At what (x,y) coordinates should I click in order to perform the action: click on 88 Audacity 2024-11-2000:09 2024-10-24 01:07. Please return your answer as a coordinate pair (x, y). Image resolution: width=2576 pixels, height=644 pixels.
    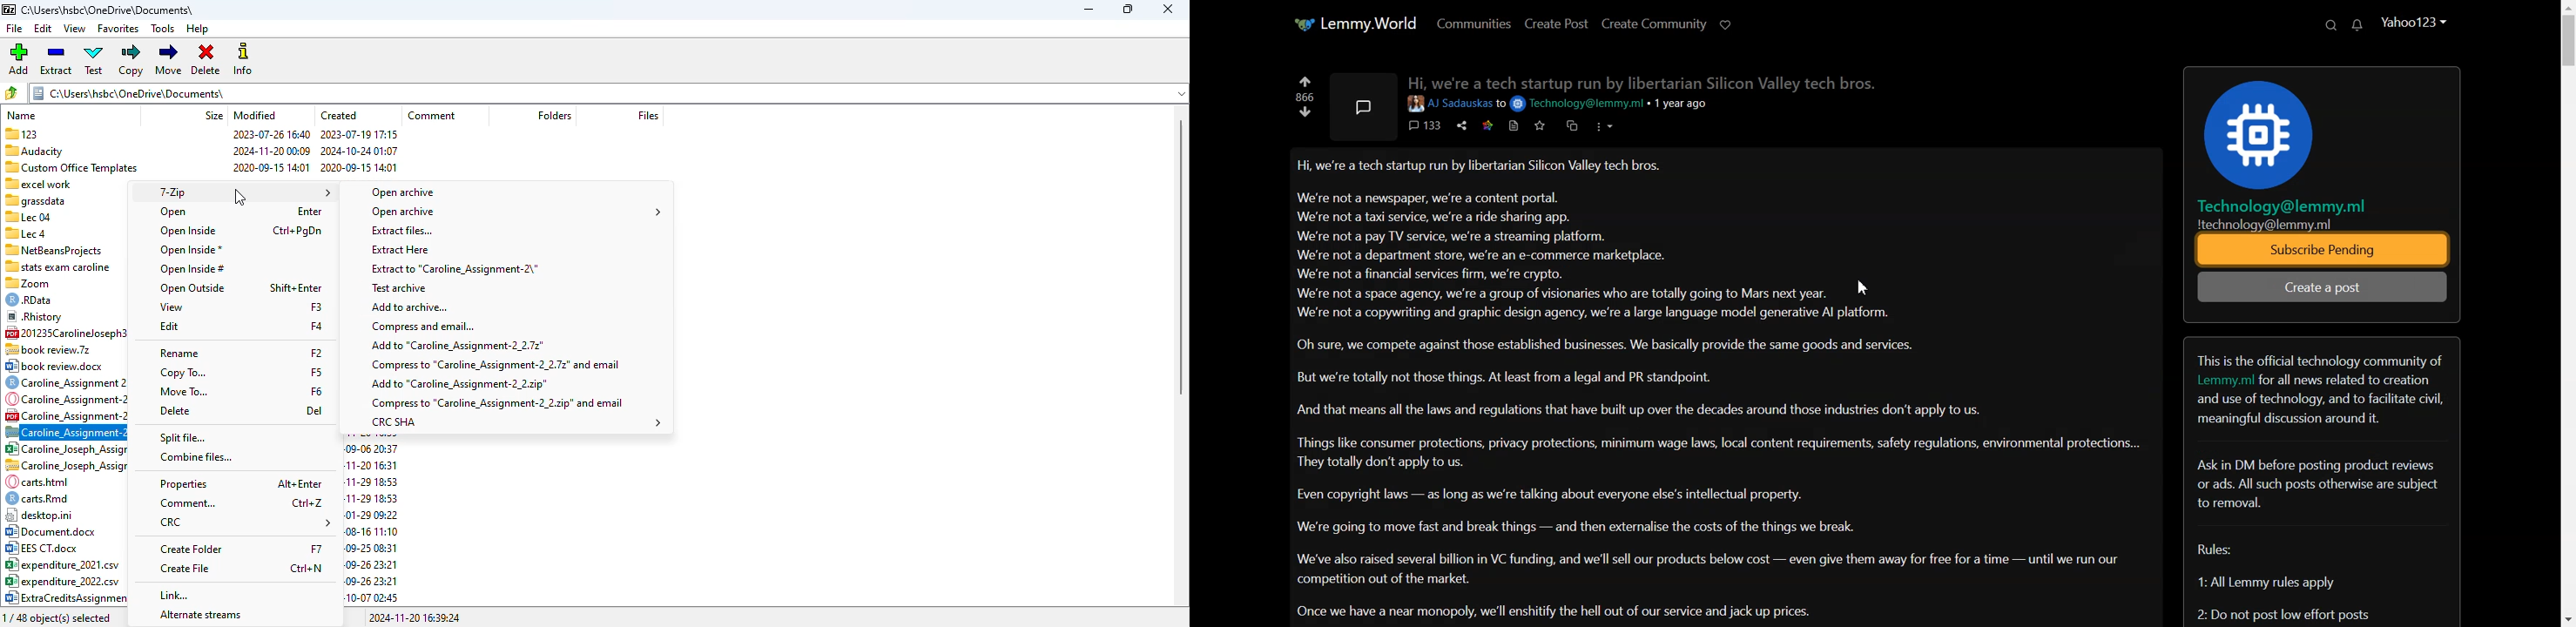
    Looking at the image, I should click on (204, 149).